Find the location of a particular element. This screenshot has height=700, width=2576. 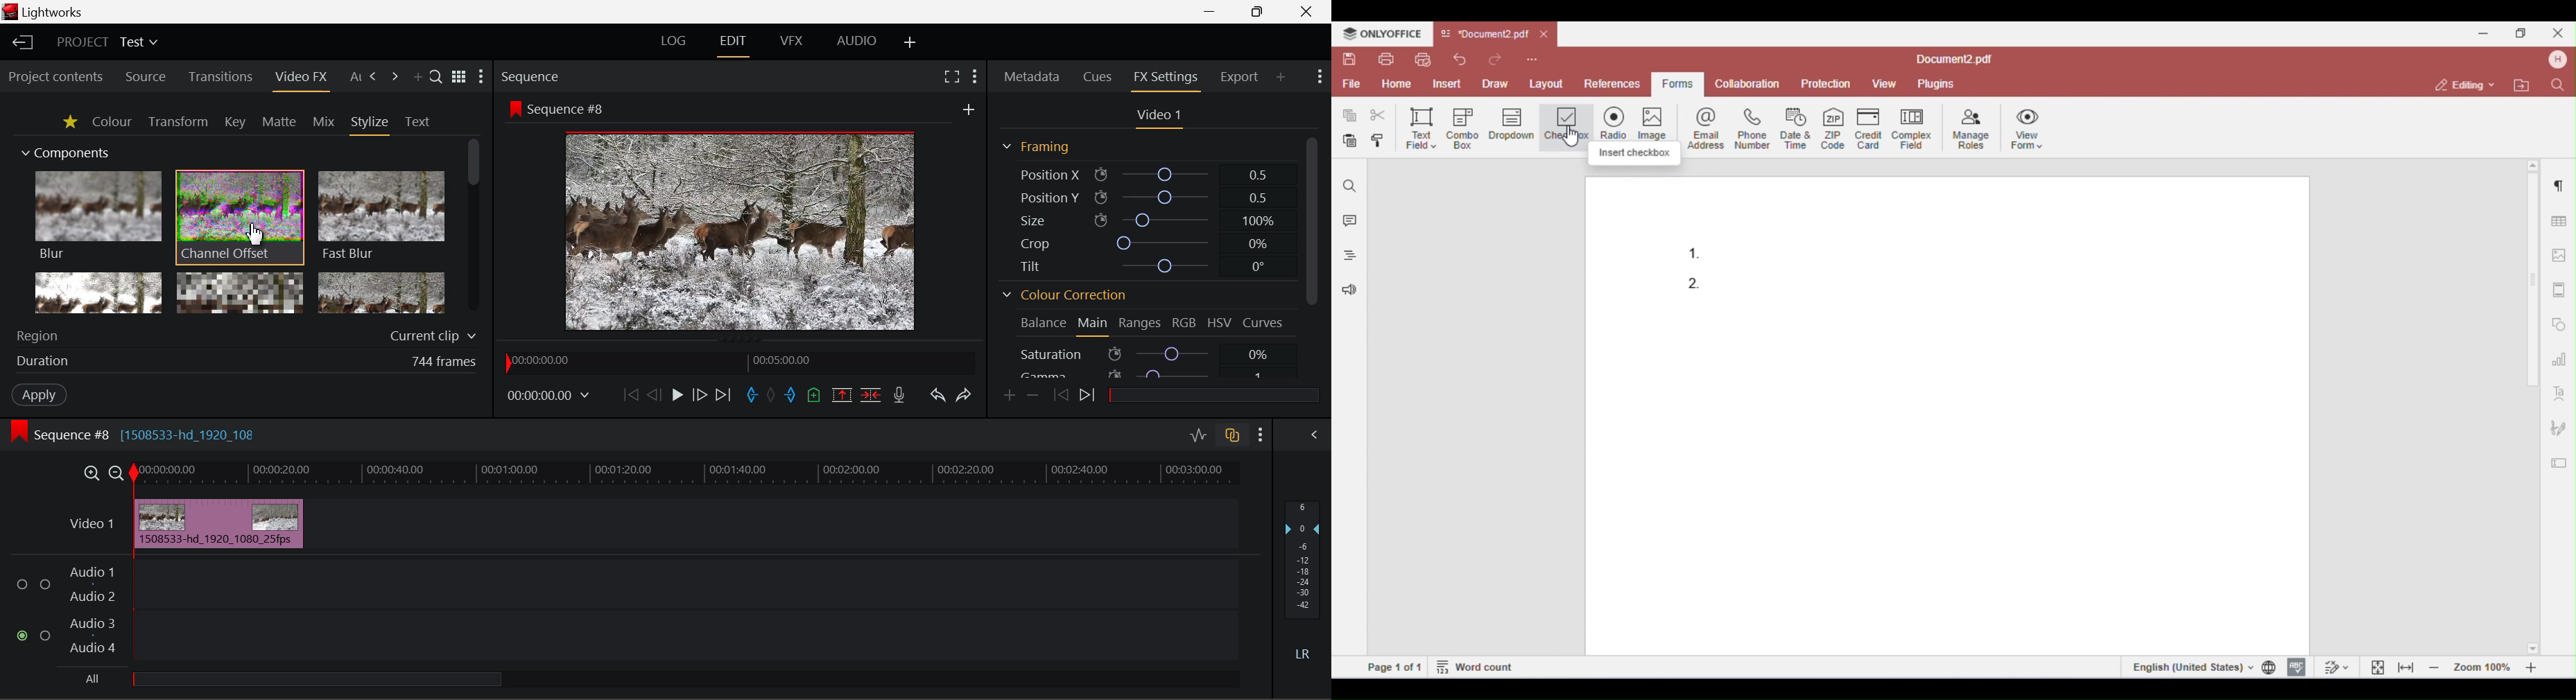

Gamma is located at coordinates (1143, 374).